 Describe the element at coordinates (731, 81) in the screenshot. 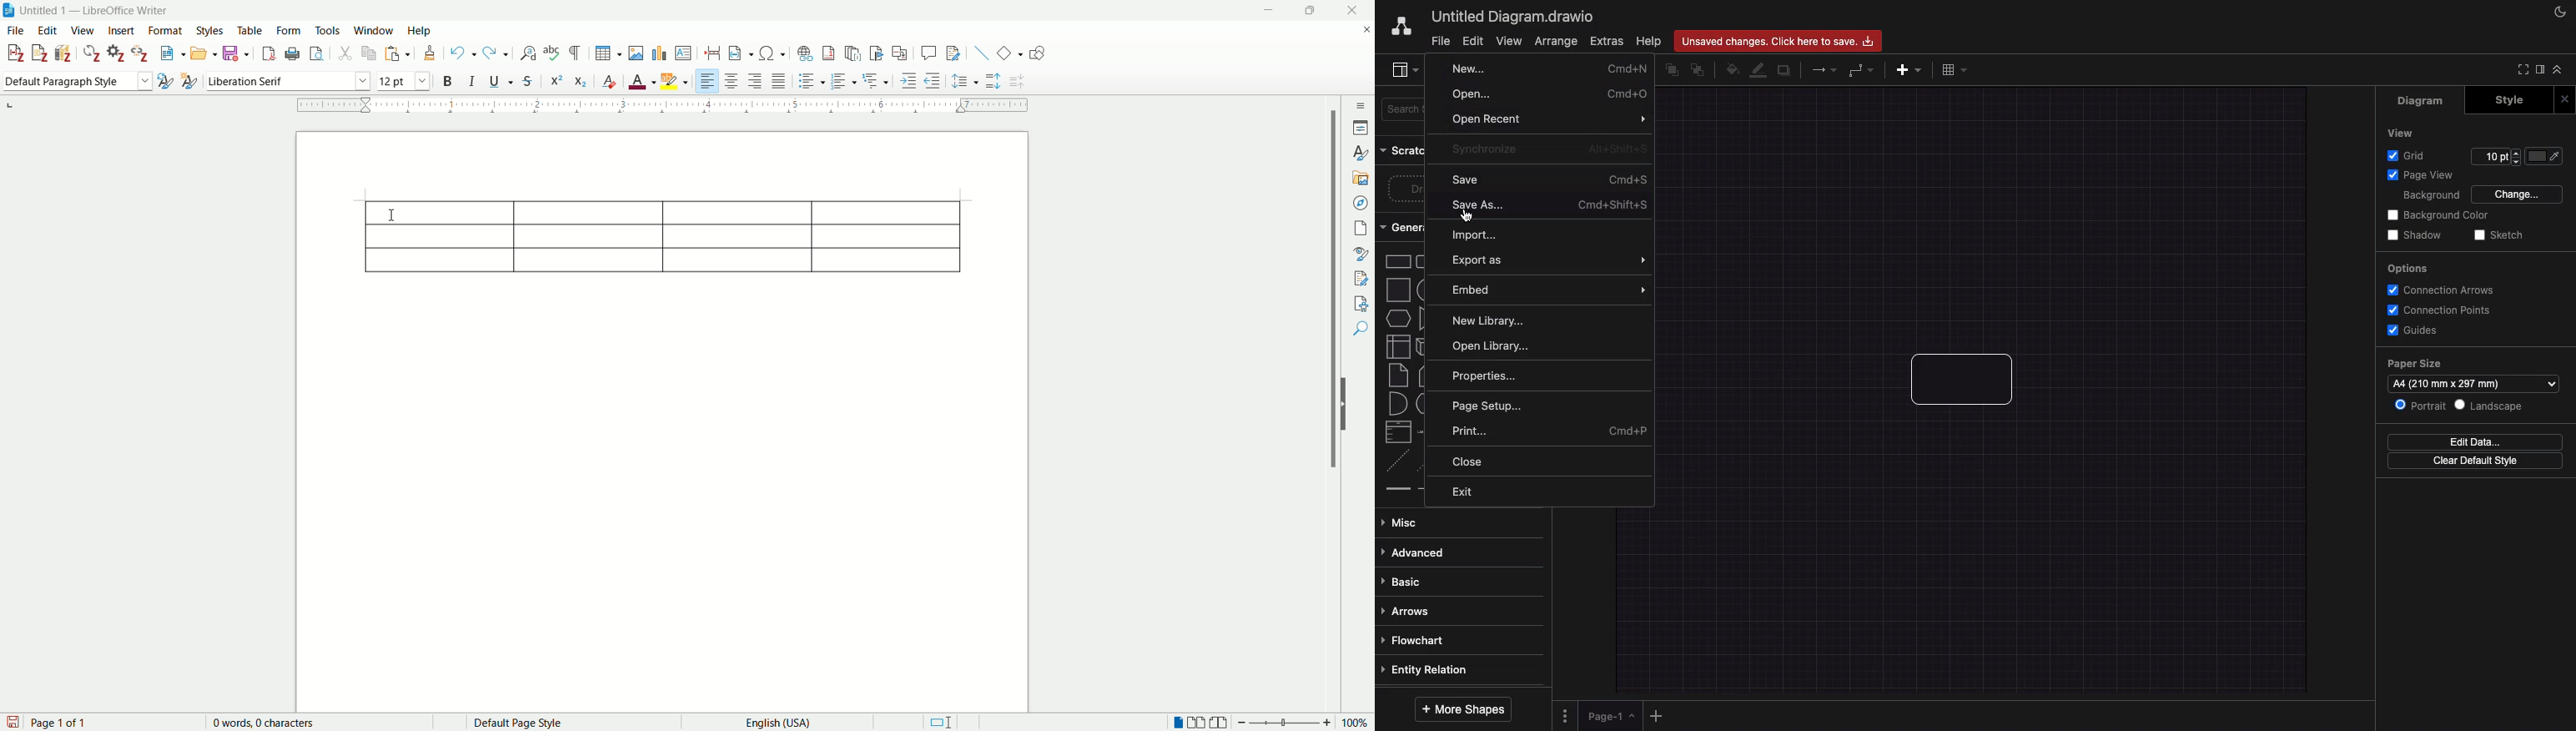

I see `align center` at that location.